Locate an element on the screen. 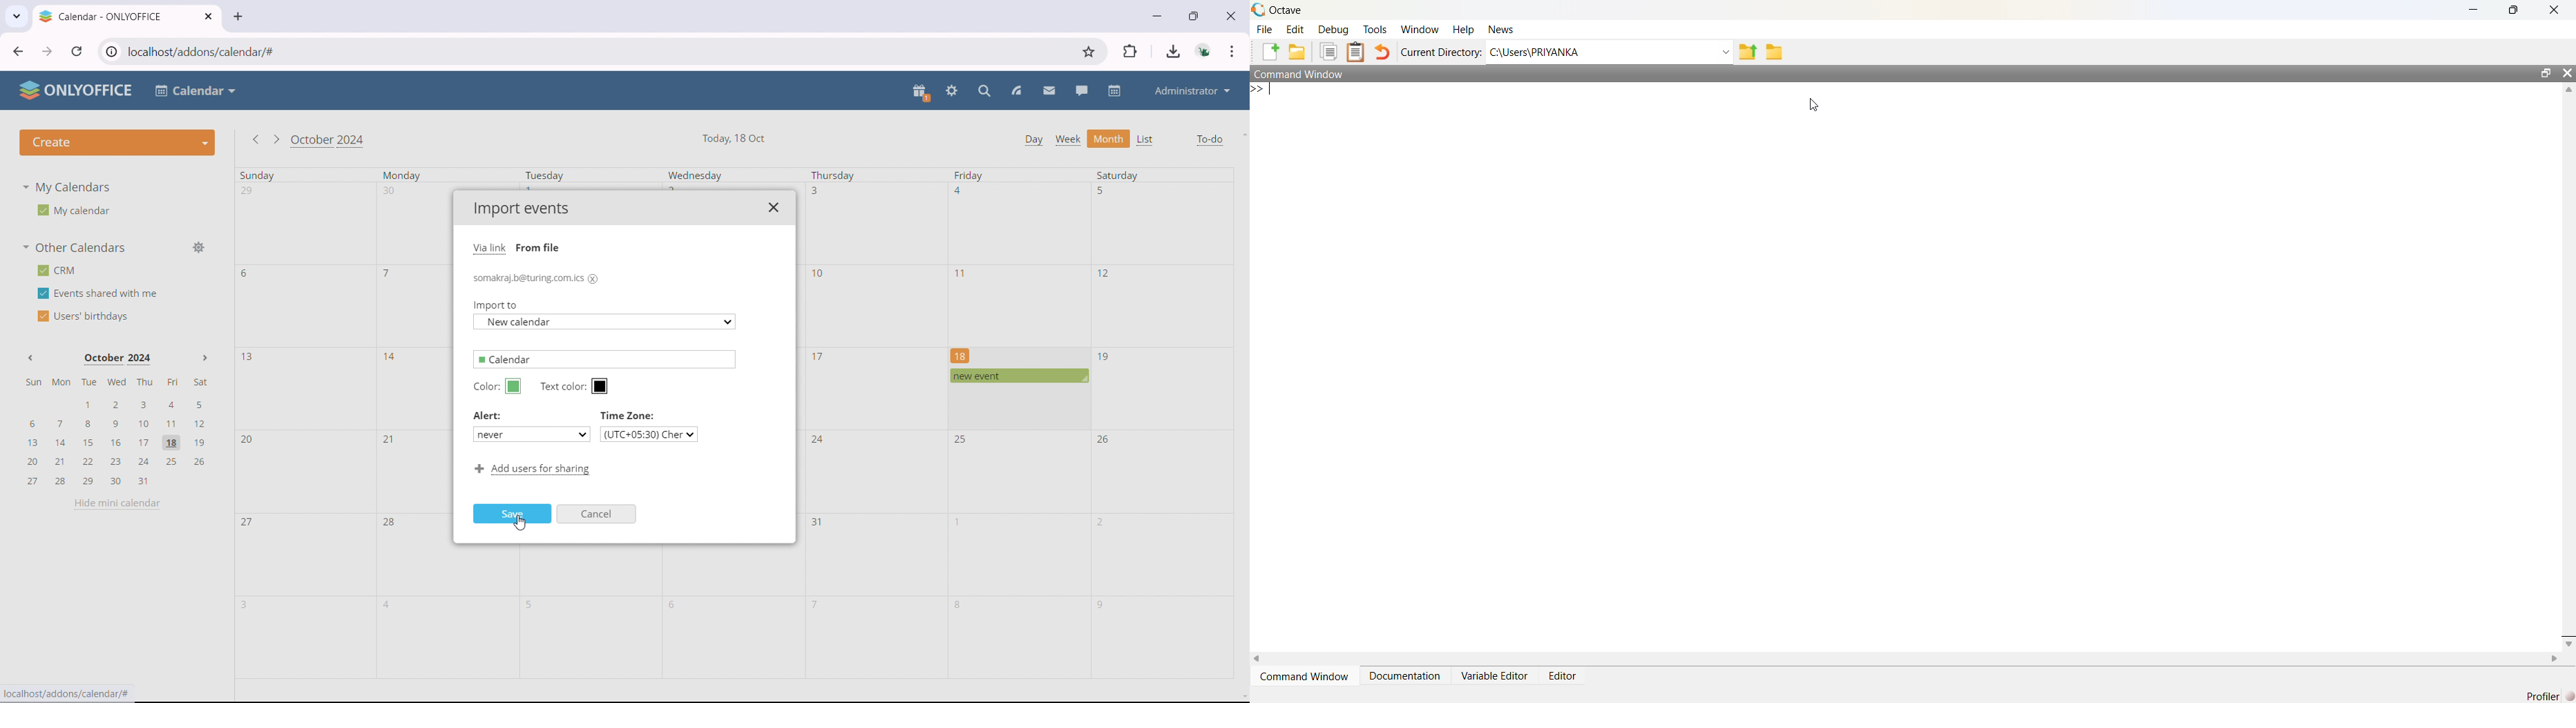  customize & control is located at coordinates (1233, 51).